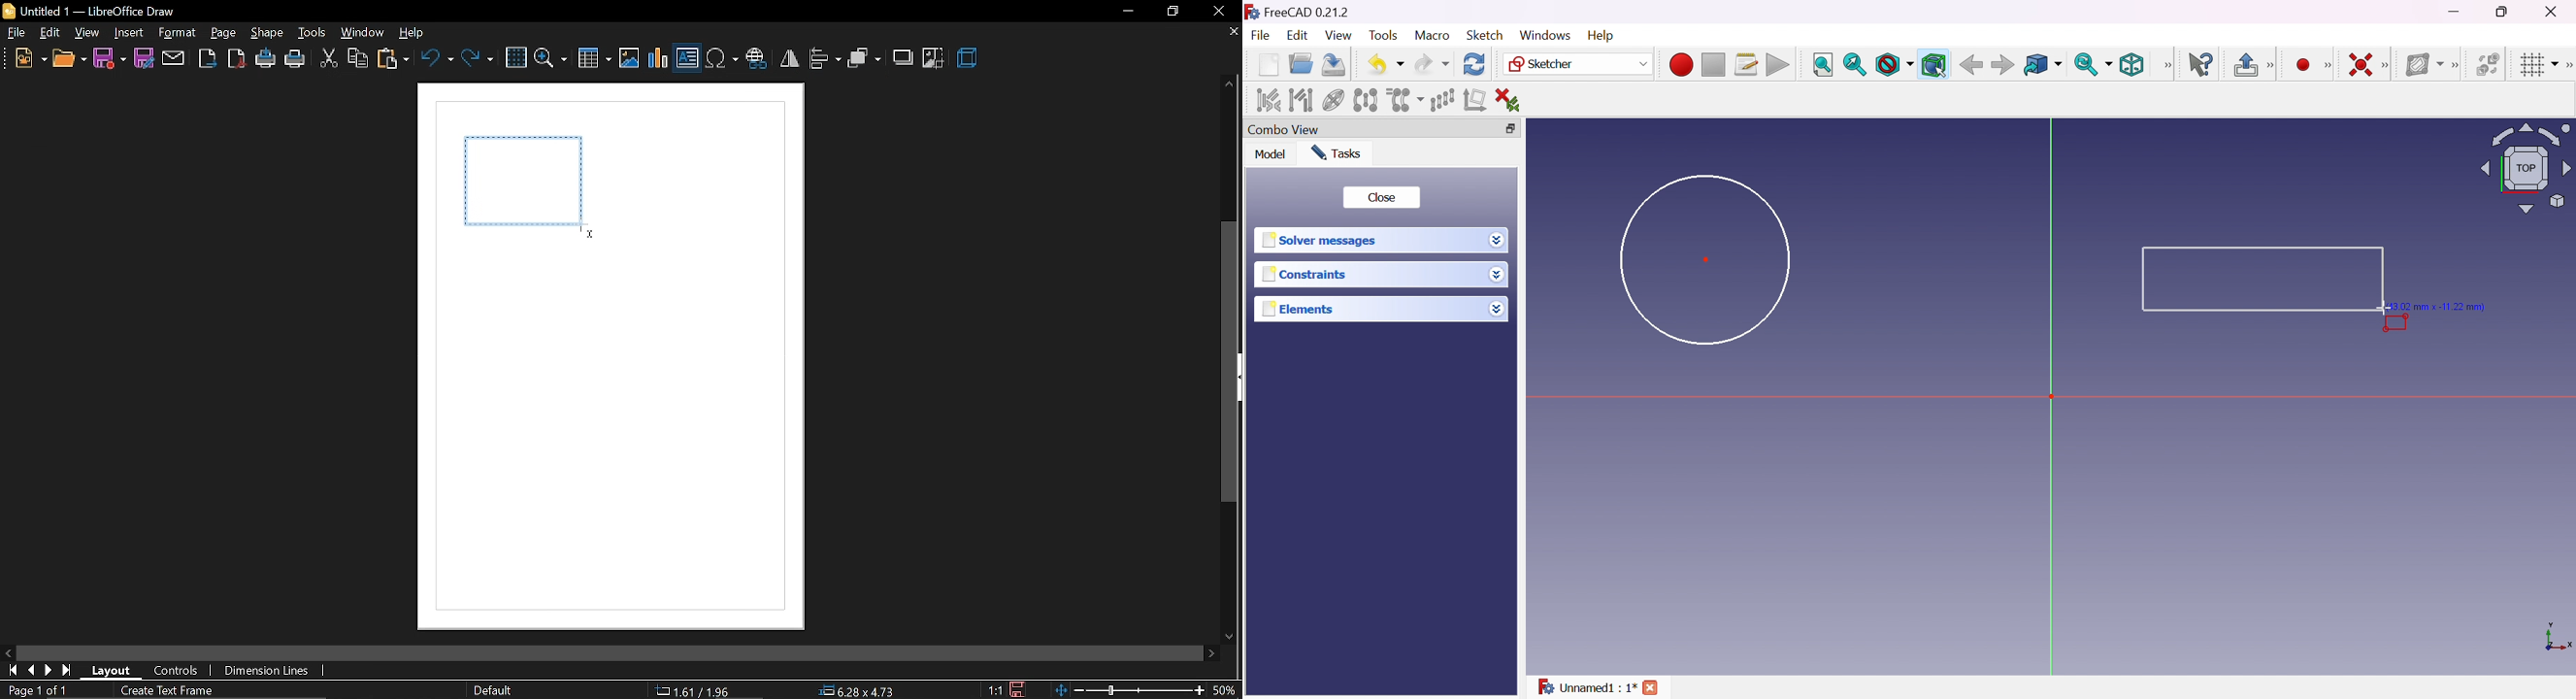  What do you see at coordinates (169, 691) in the screenshot?
I see `create text frame` at bounding box center [169, 691].